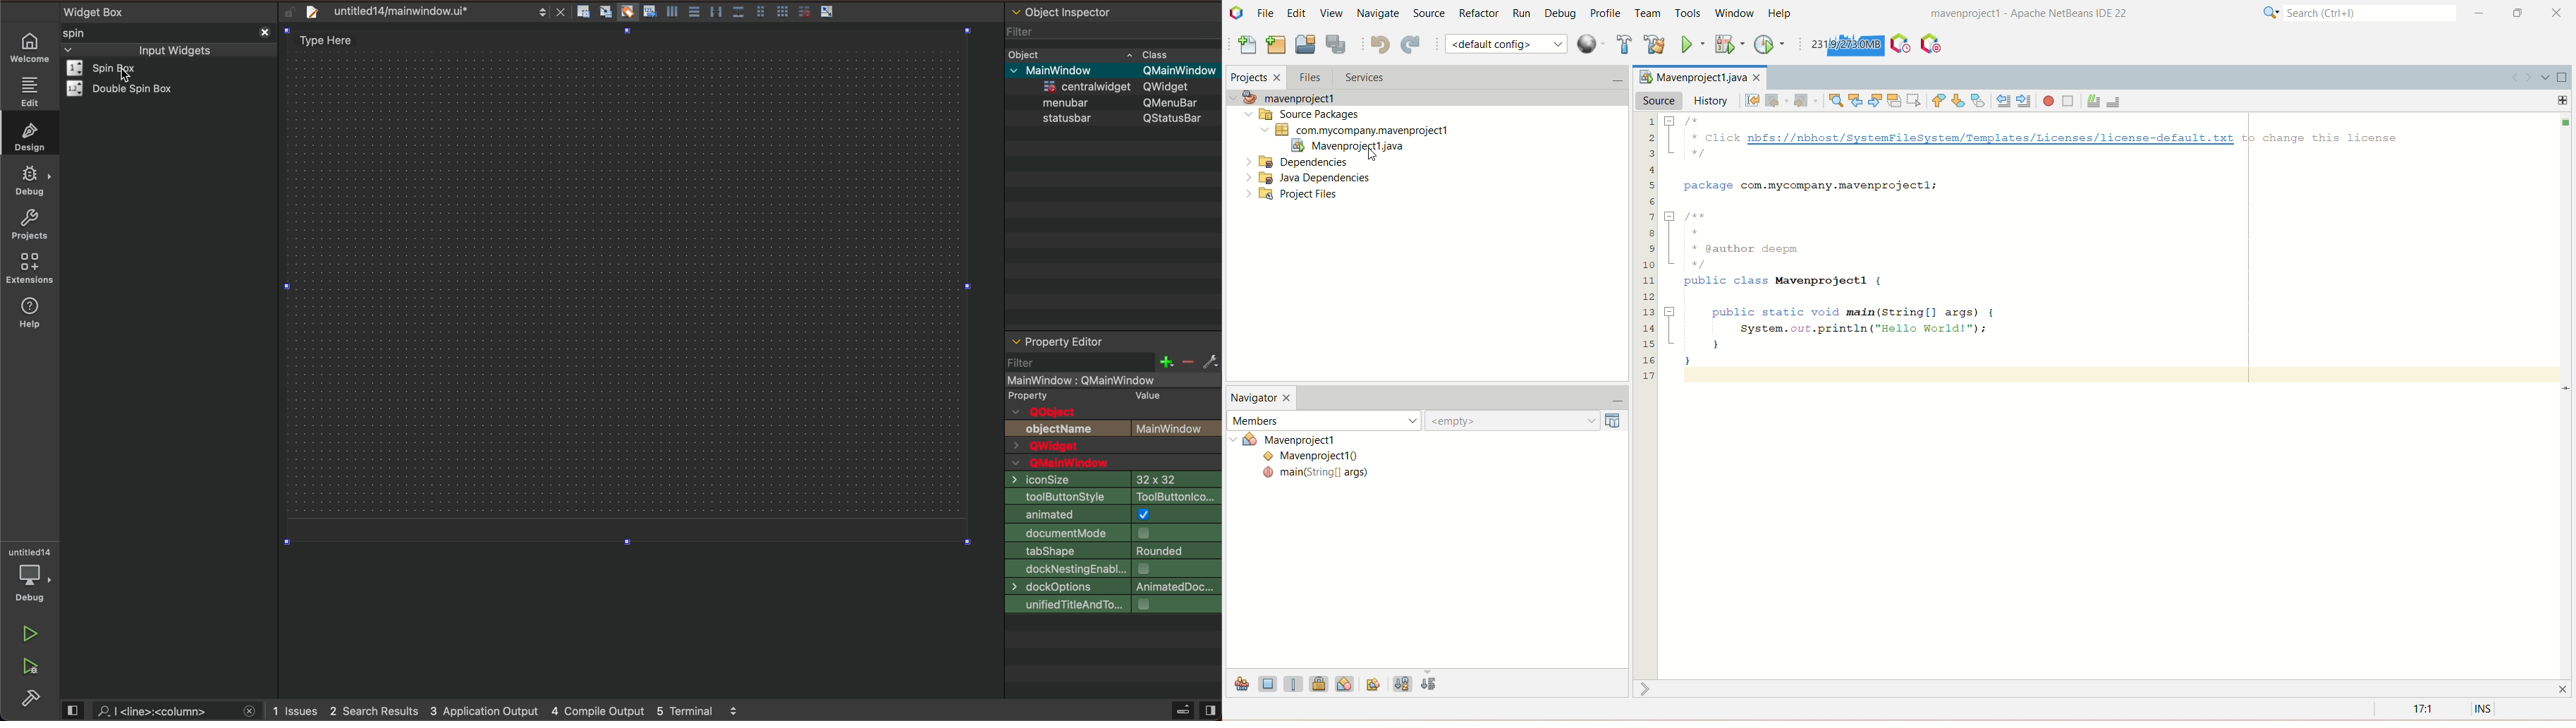  Describe the element at coordinates (1377, 14) in the screenshot. I see `navigate` at that location.